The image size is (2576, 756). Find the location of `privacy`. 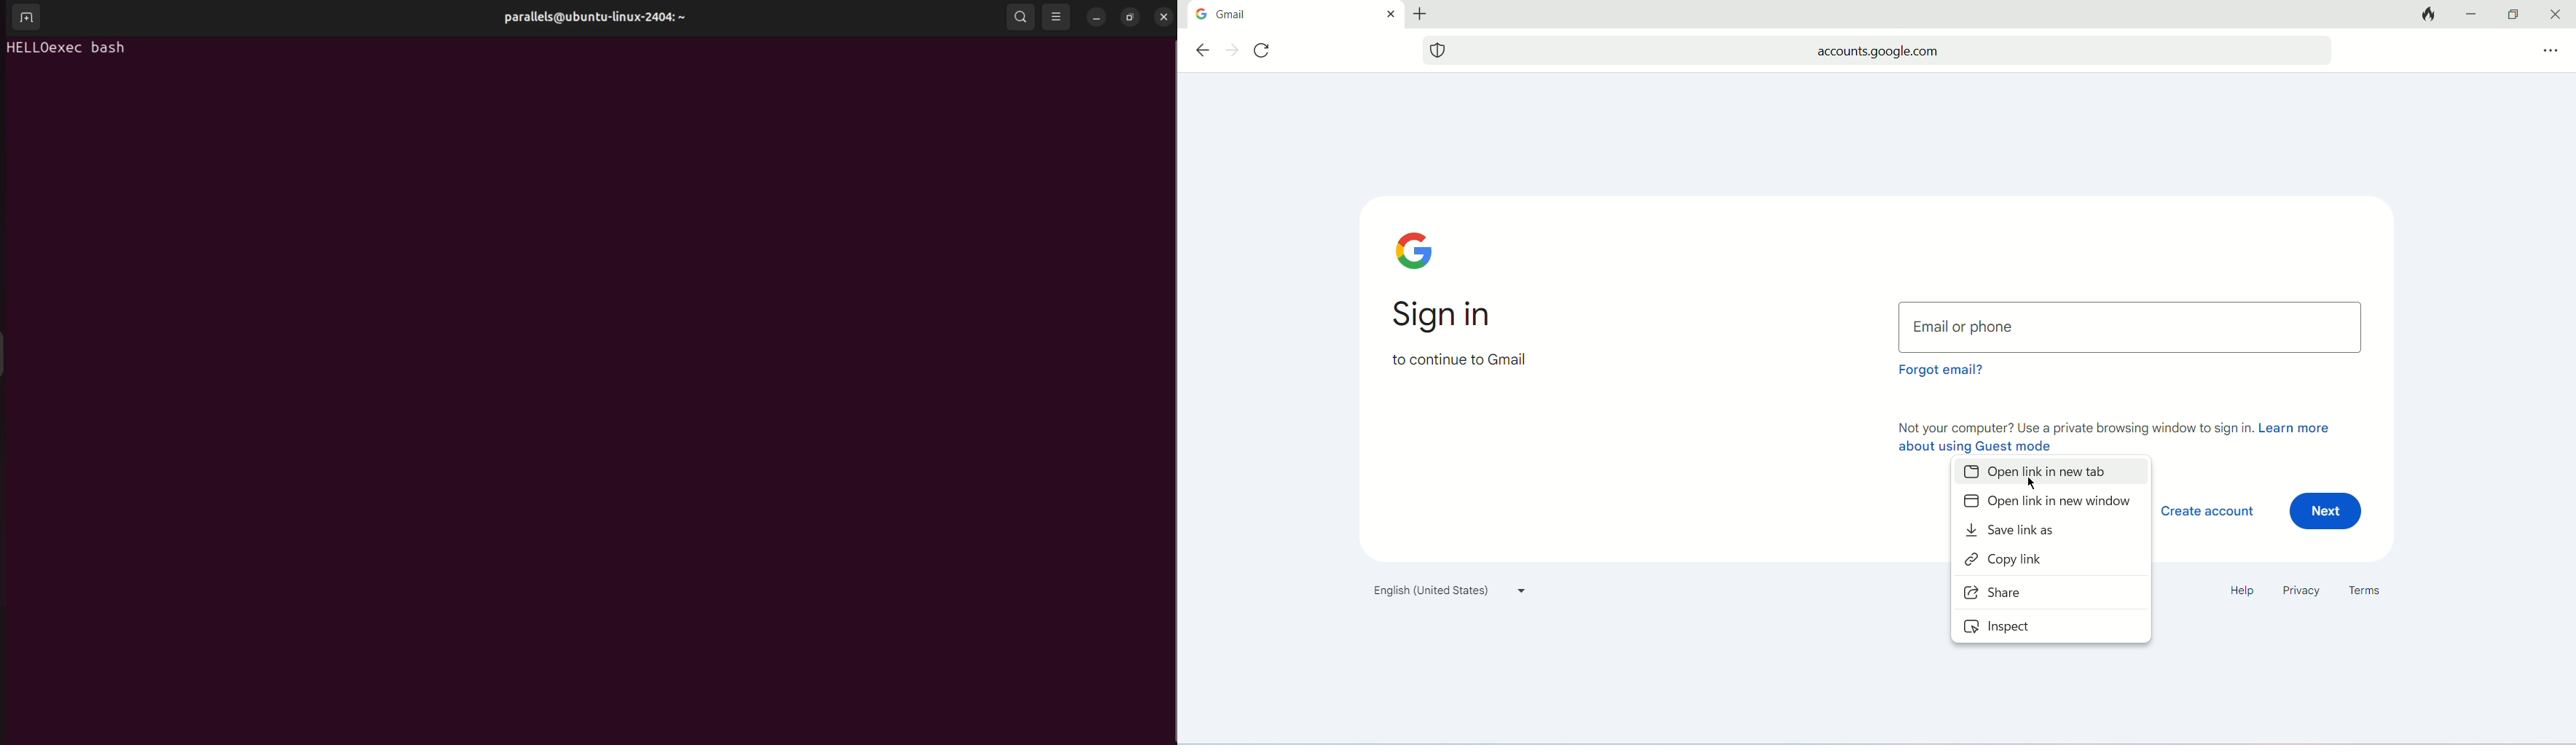

privacy is located at coordinates (2299, 592).